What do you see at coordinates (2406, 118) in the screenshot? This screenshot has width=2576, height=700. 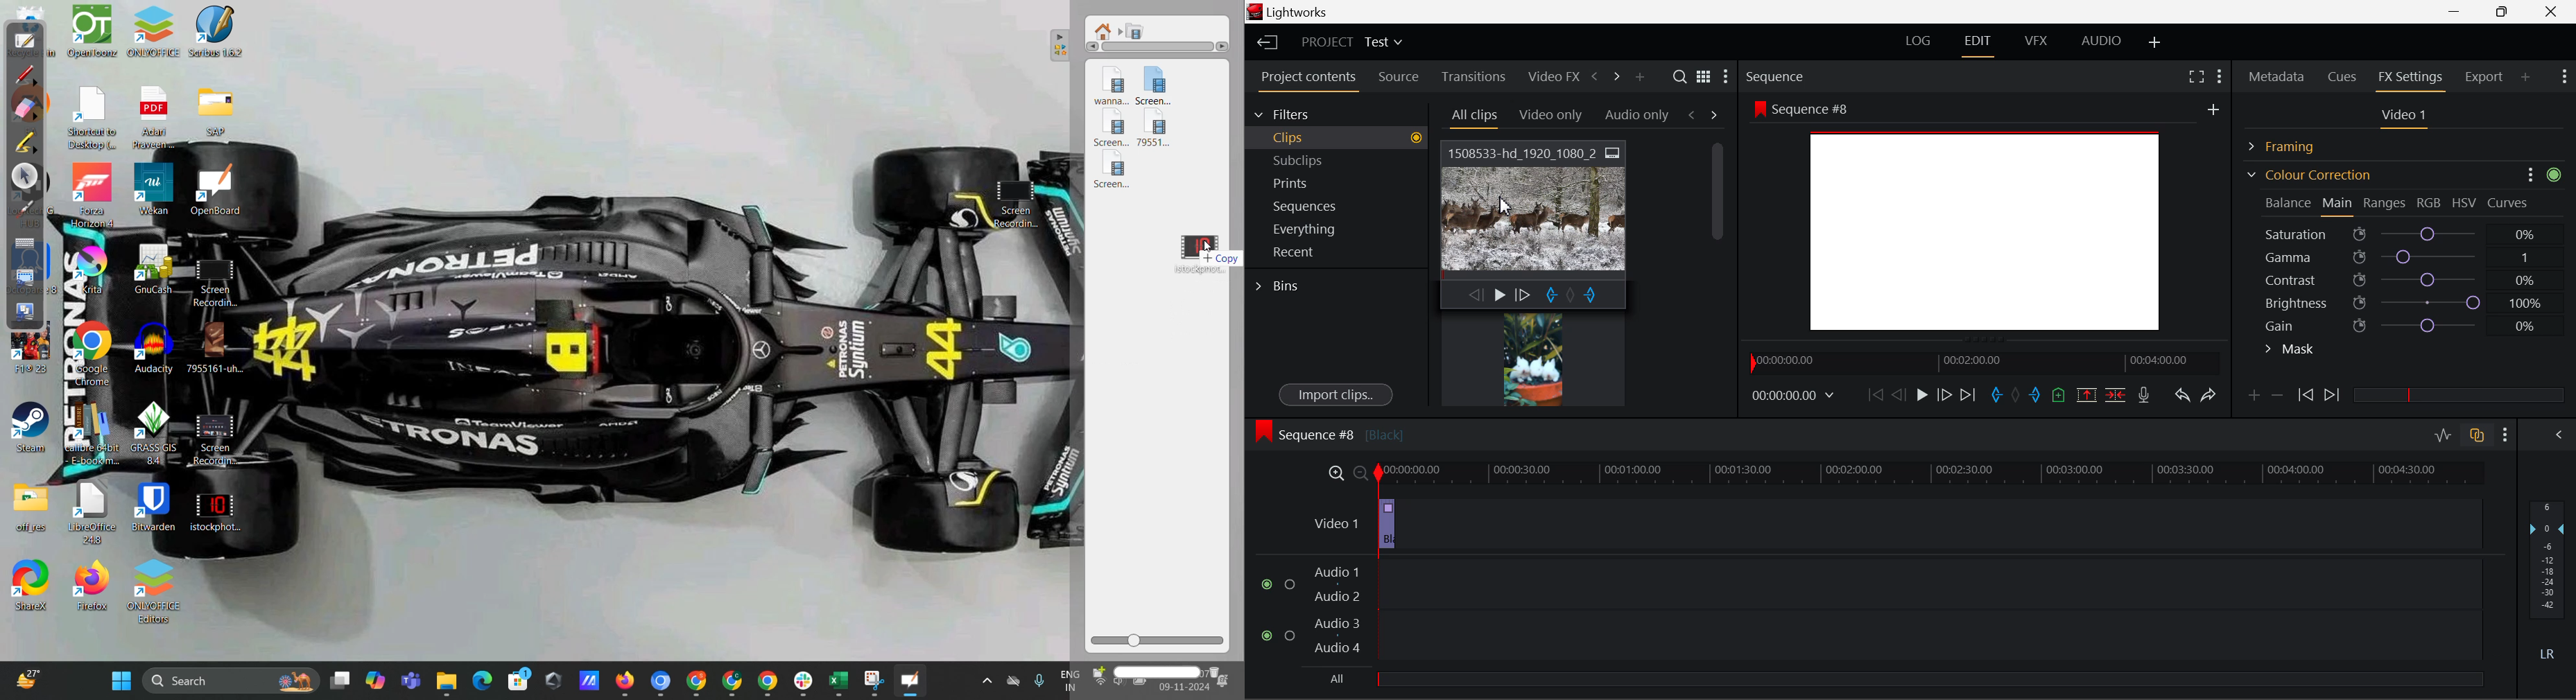 I see `Video 1 Settings` at bounding box center [2406, 118].